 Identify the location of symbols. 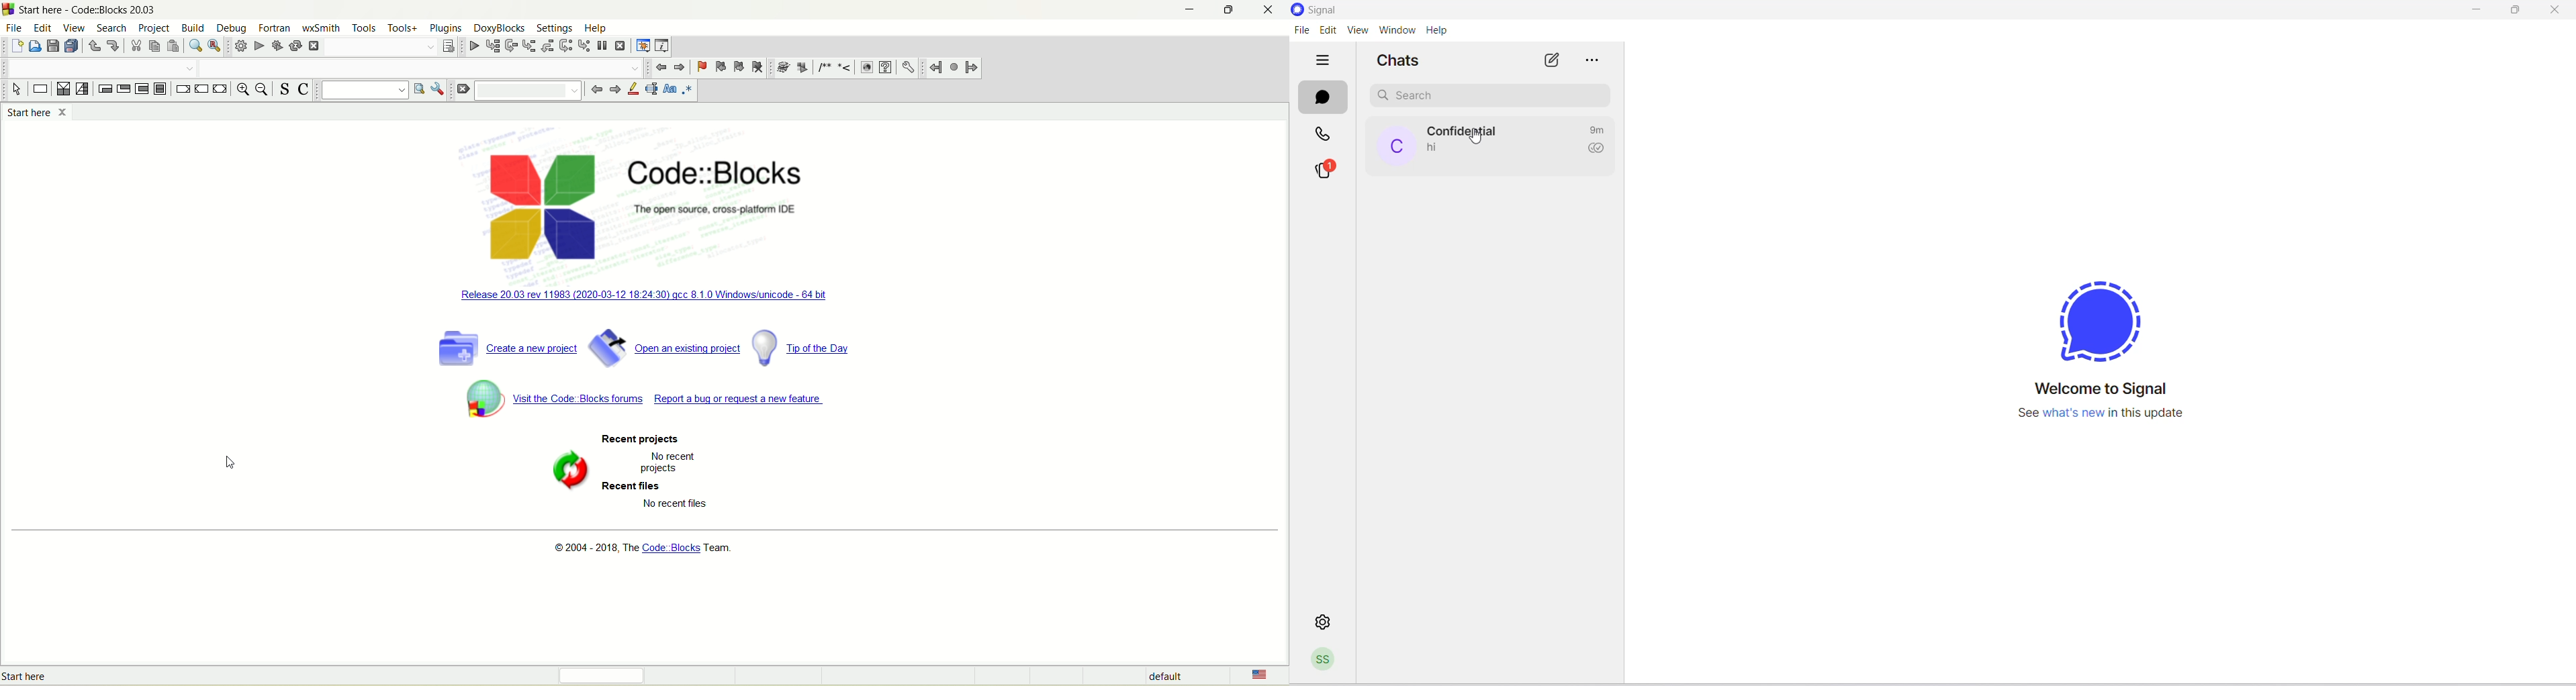
(815, 67).